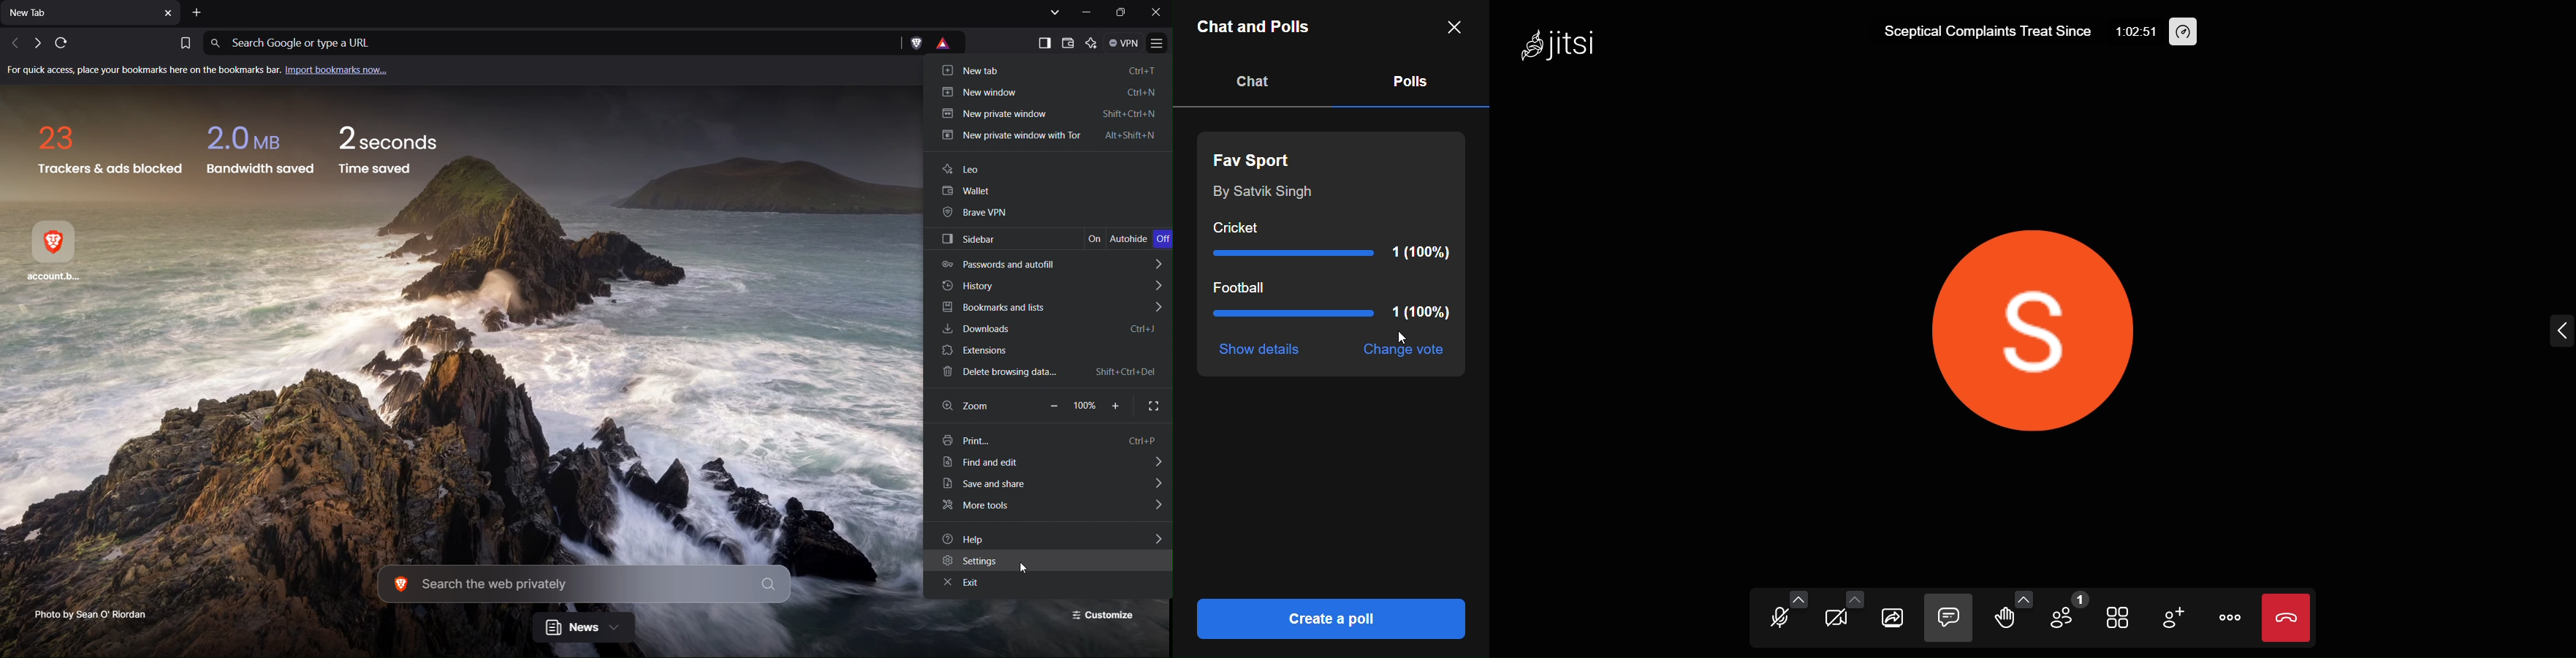  Describe the element at coordinates (1156, 12) in the screenshot. I see `Close` at that location.